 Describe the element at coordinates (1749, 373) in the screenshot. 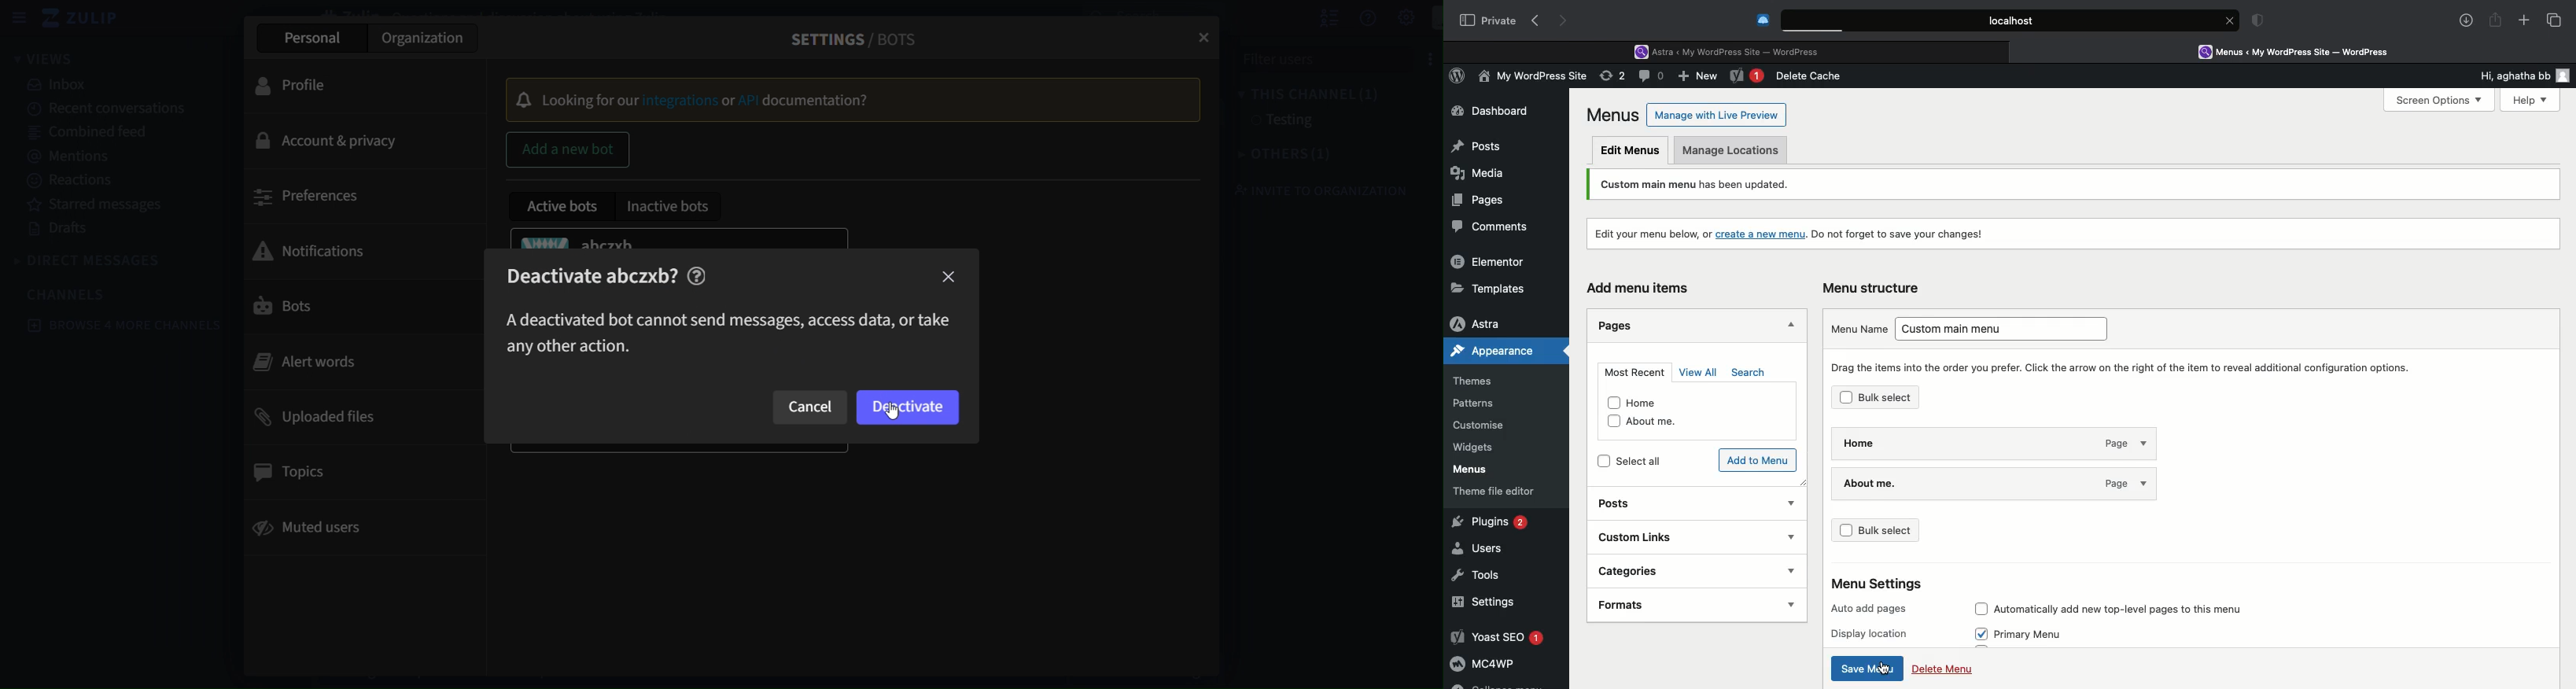

I see `Search` at that location.